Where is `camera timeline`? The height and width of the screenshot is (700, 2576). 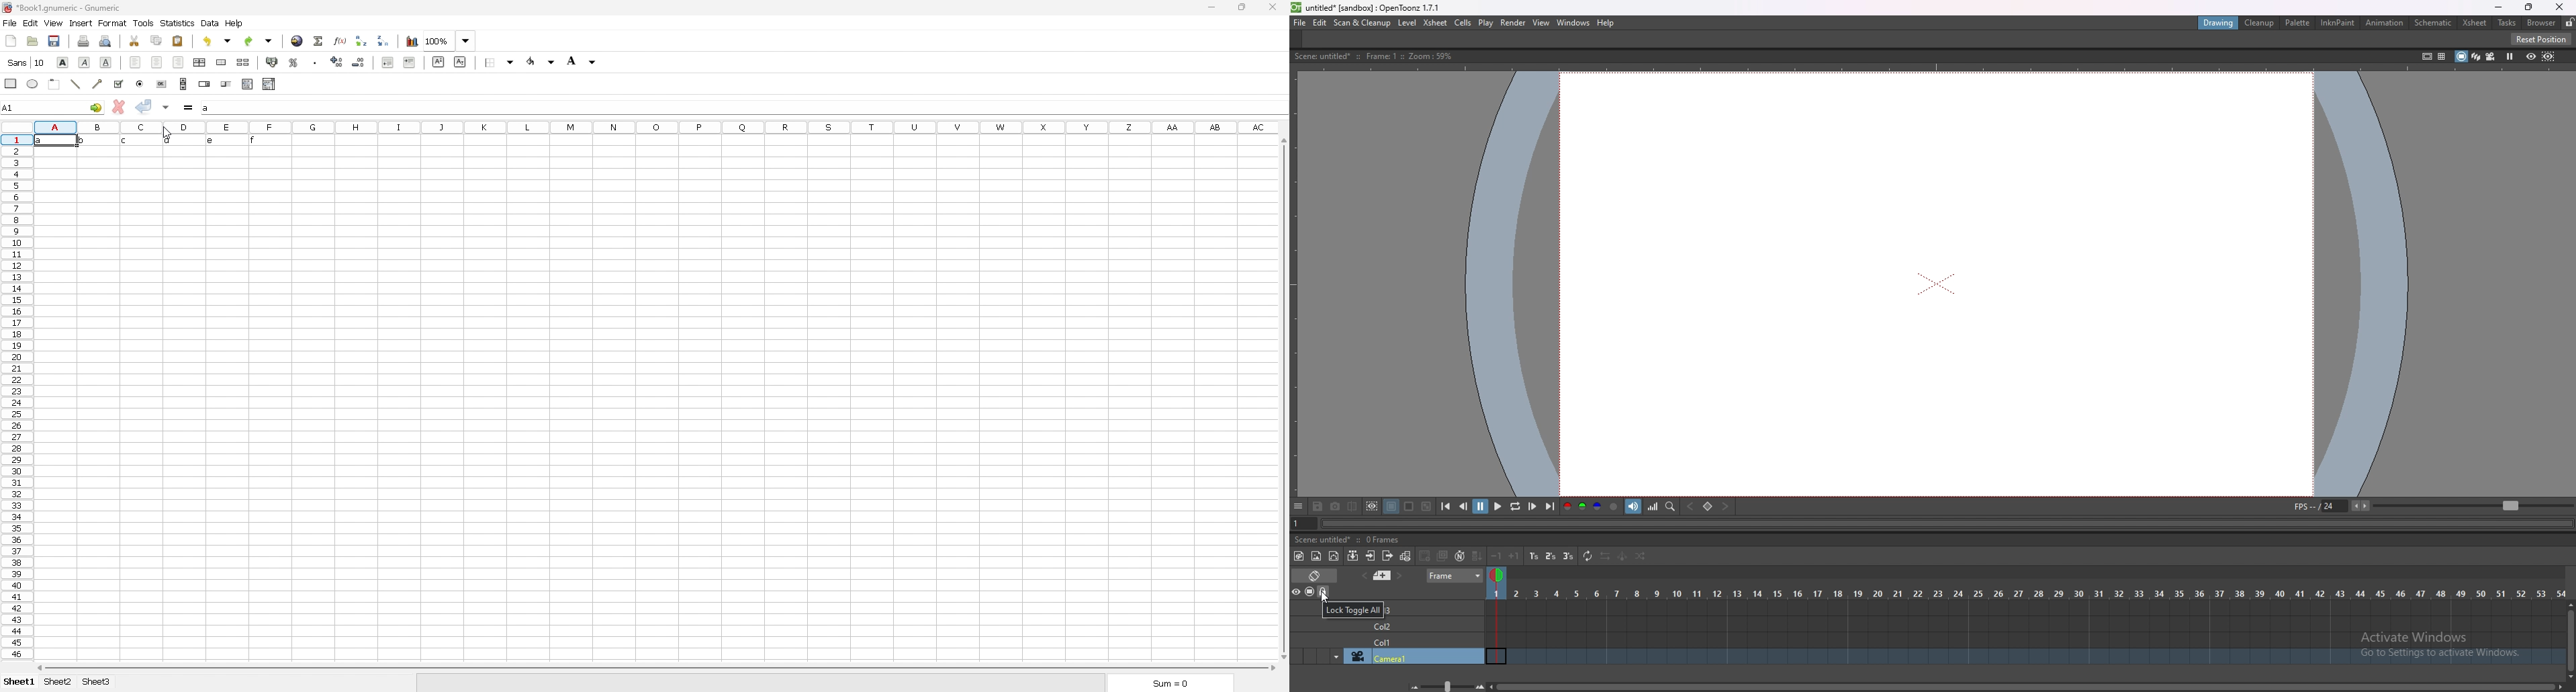
camera timeline is located at coordinates (2027, 658).